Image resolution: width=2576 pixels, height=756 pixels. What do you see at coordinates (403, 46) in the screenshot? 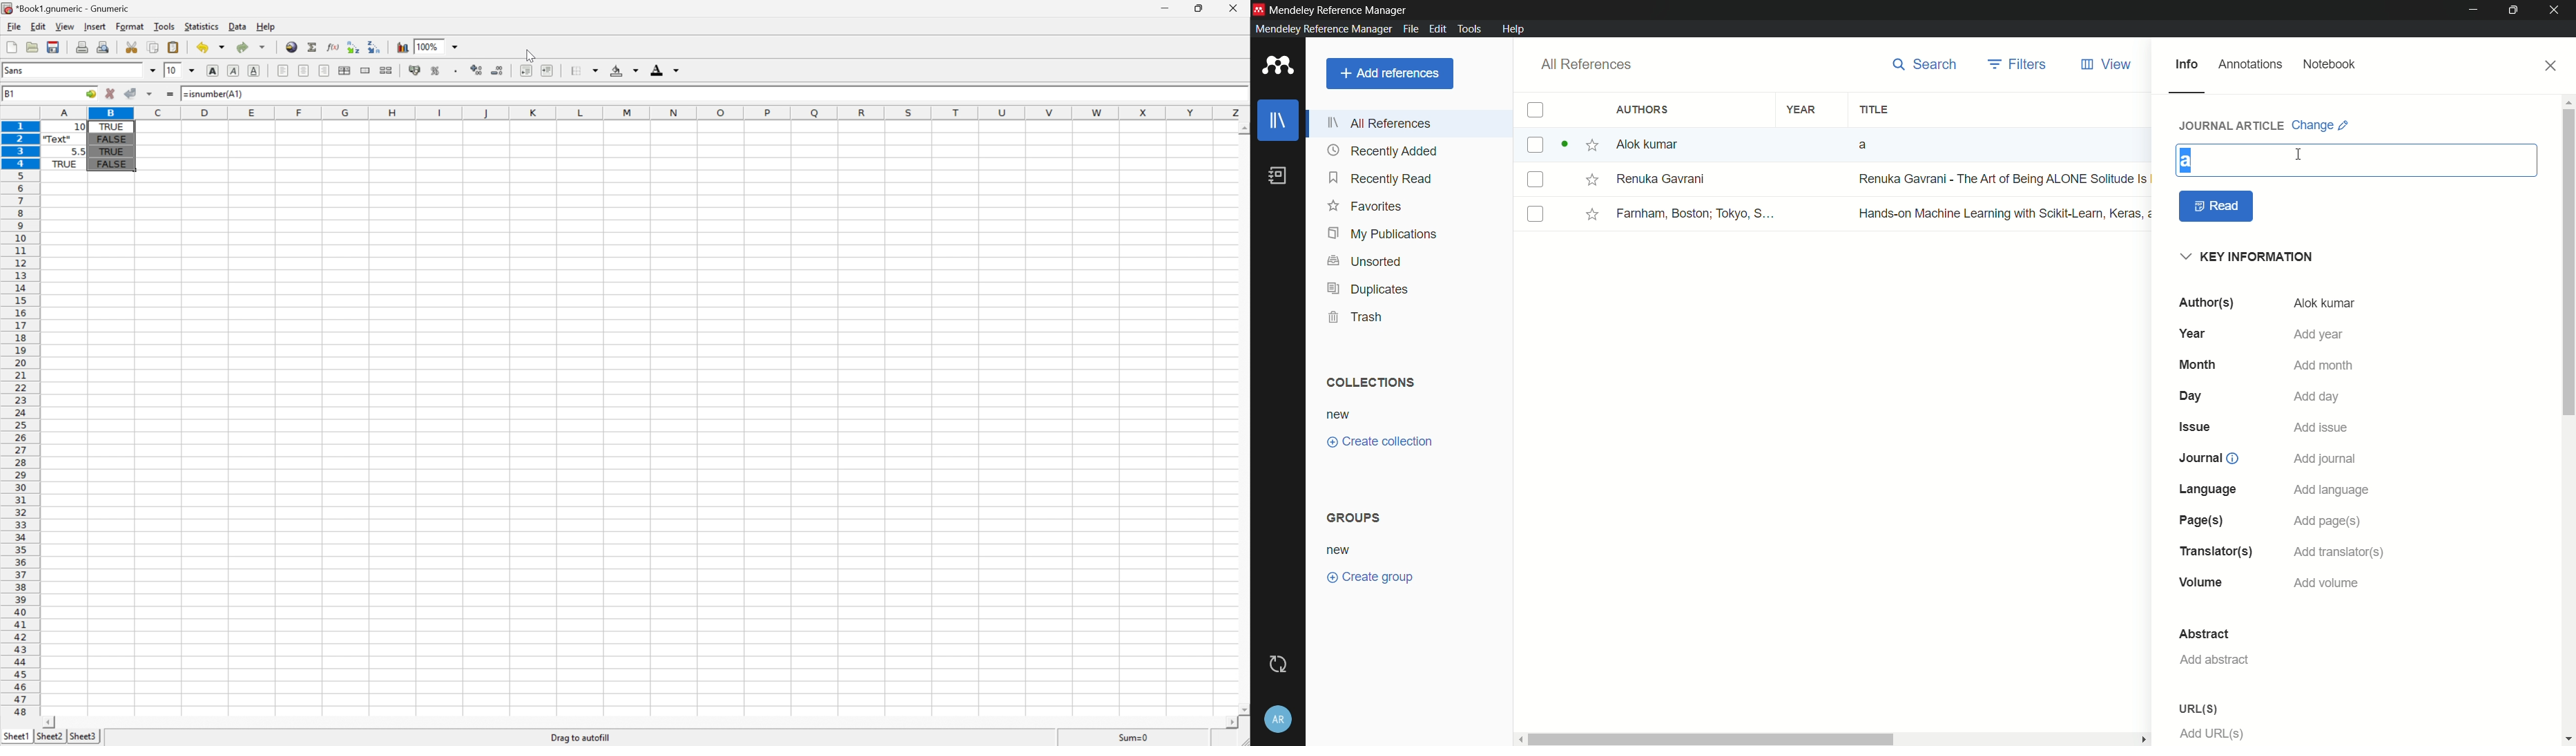
I see `Insert a chart` at bounding box center [403, 46].